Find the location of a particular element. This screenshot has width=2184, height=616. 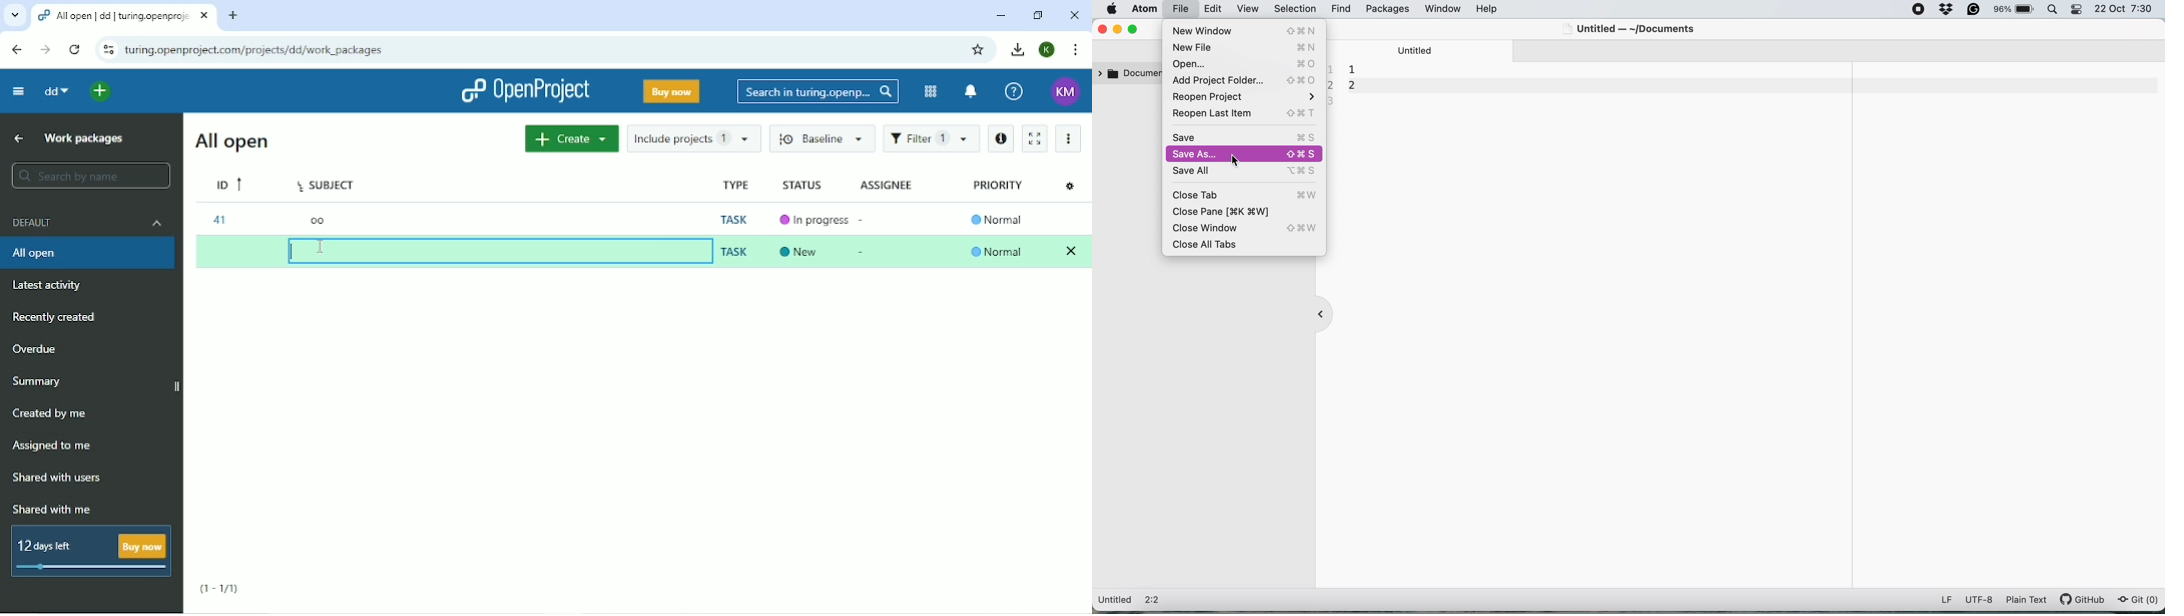

22 Oct 7:30 is located at coordinates (2124, 9).